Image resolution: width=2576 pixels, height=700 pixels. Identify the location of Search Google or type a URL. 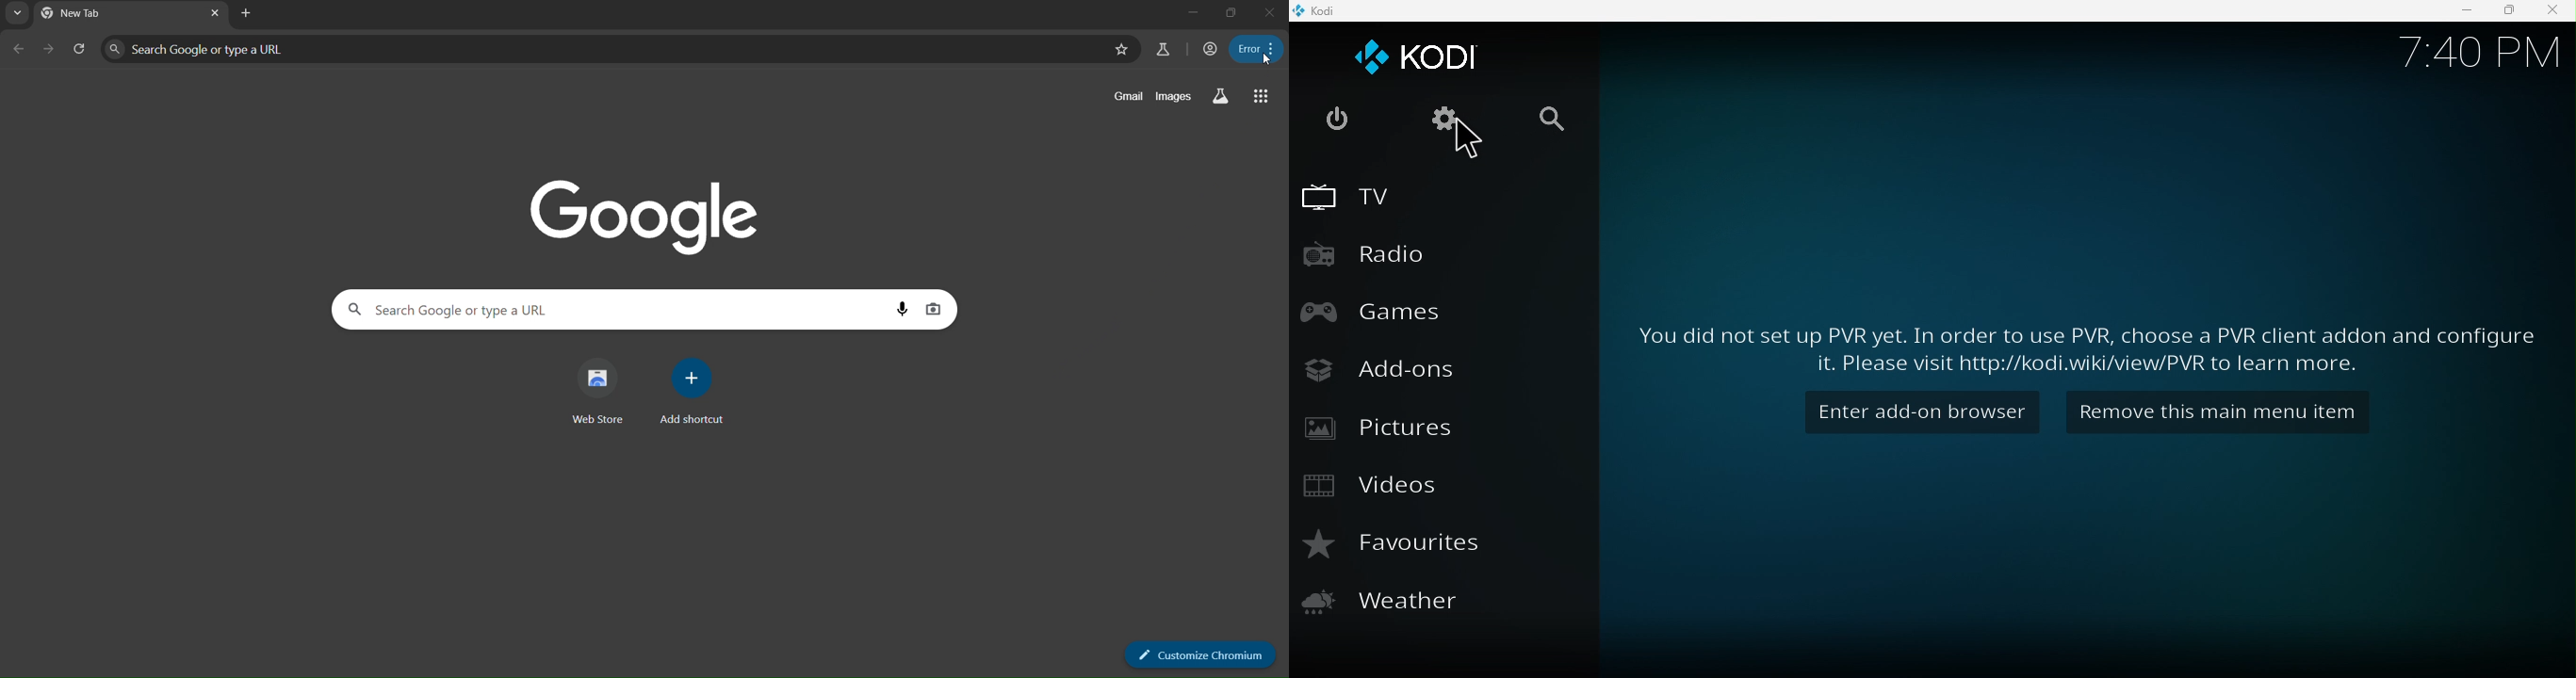
(447, 308).